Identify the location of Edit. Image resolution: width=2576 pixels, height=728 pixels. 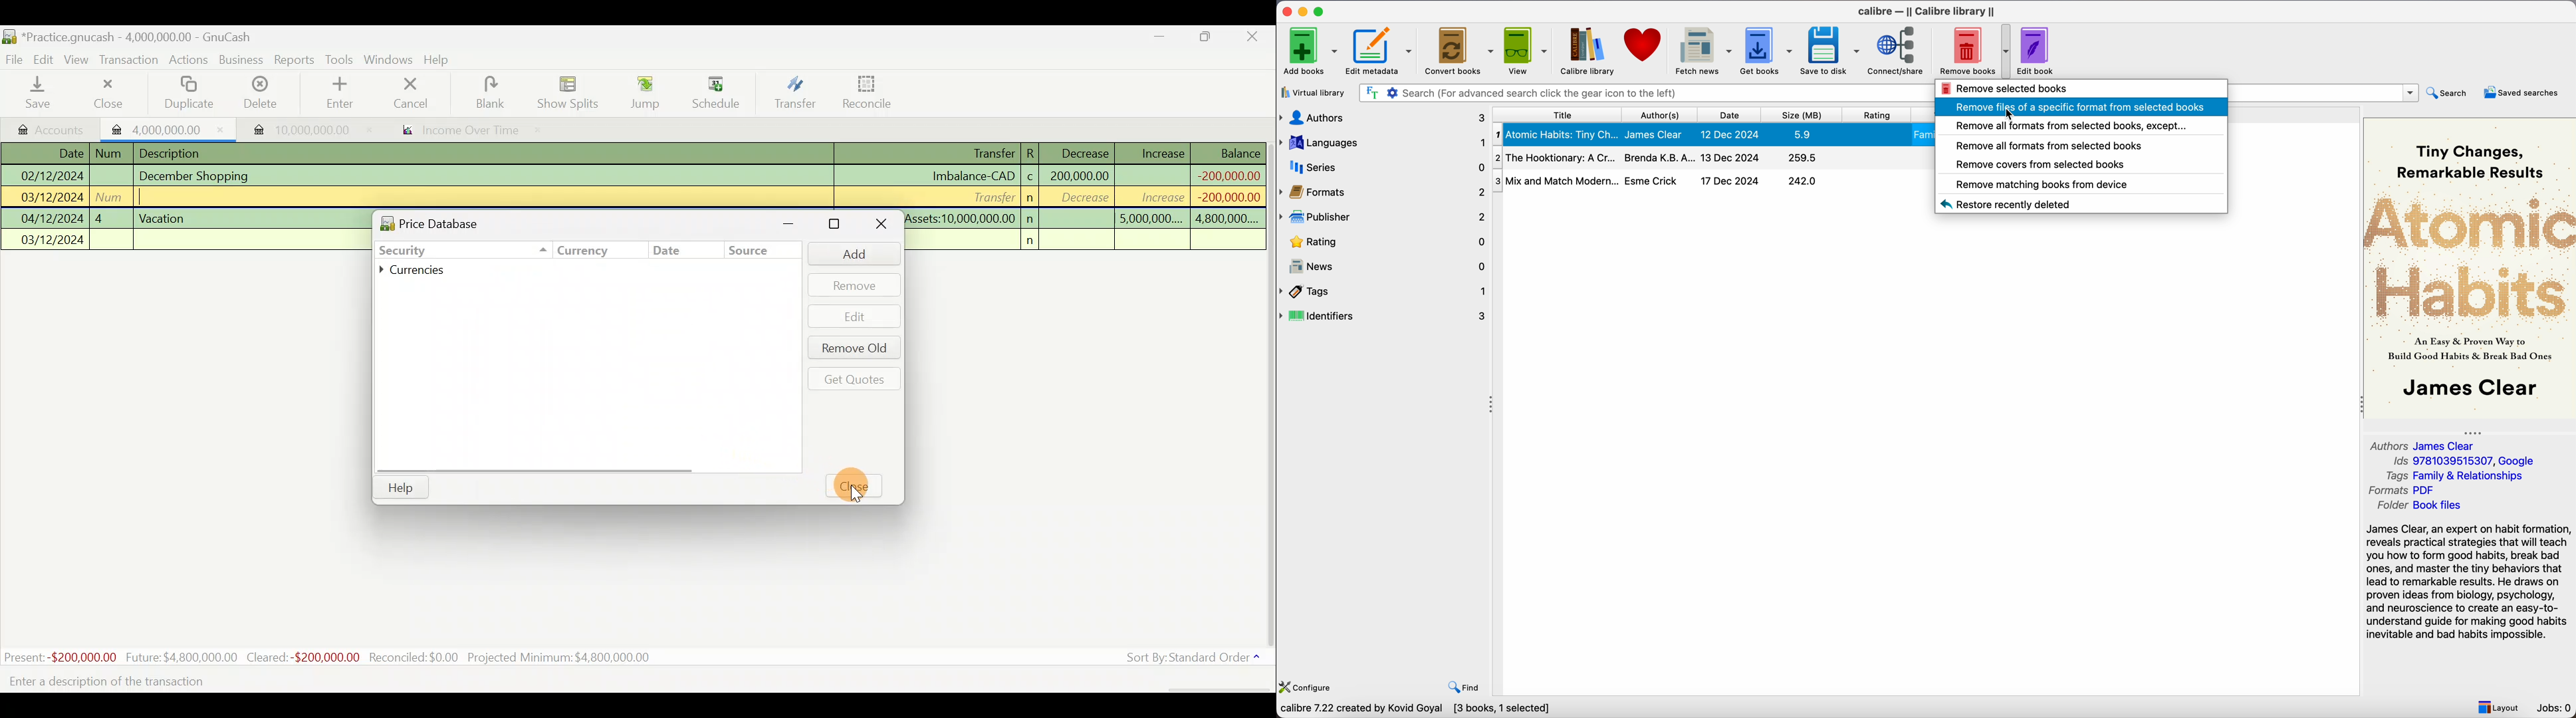
(856, 316).